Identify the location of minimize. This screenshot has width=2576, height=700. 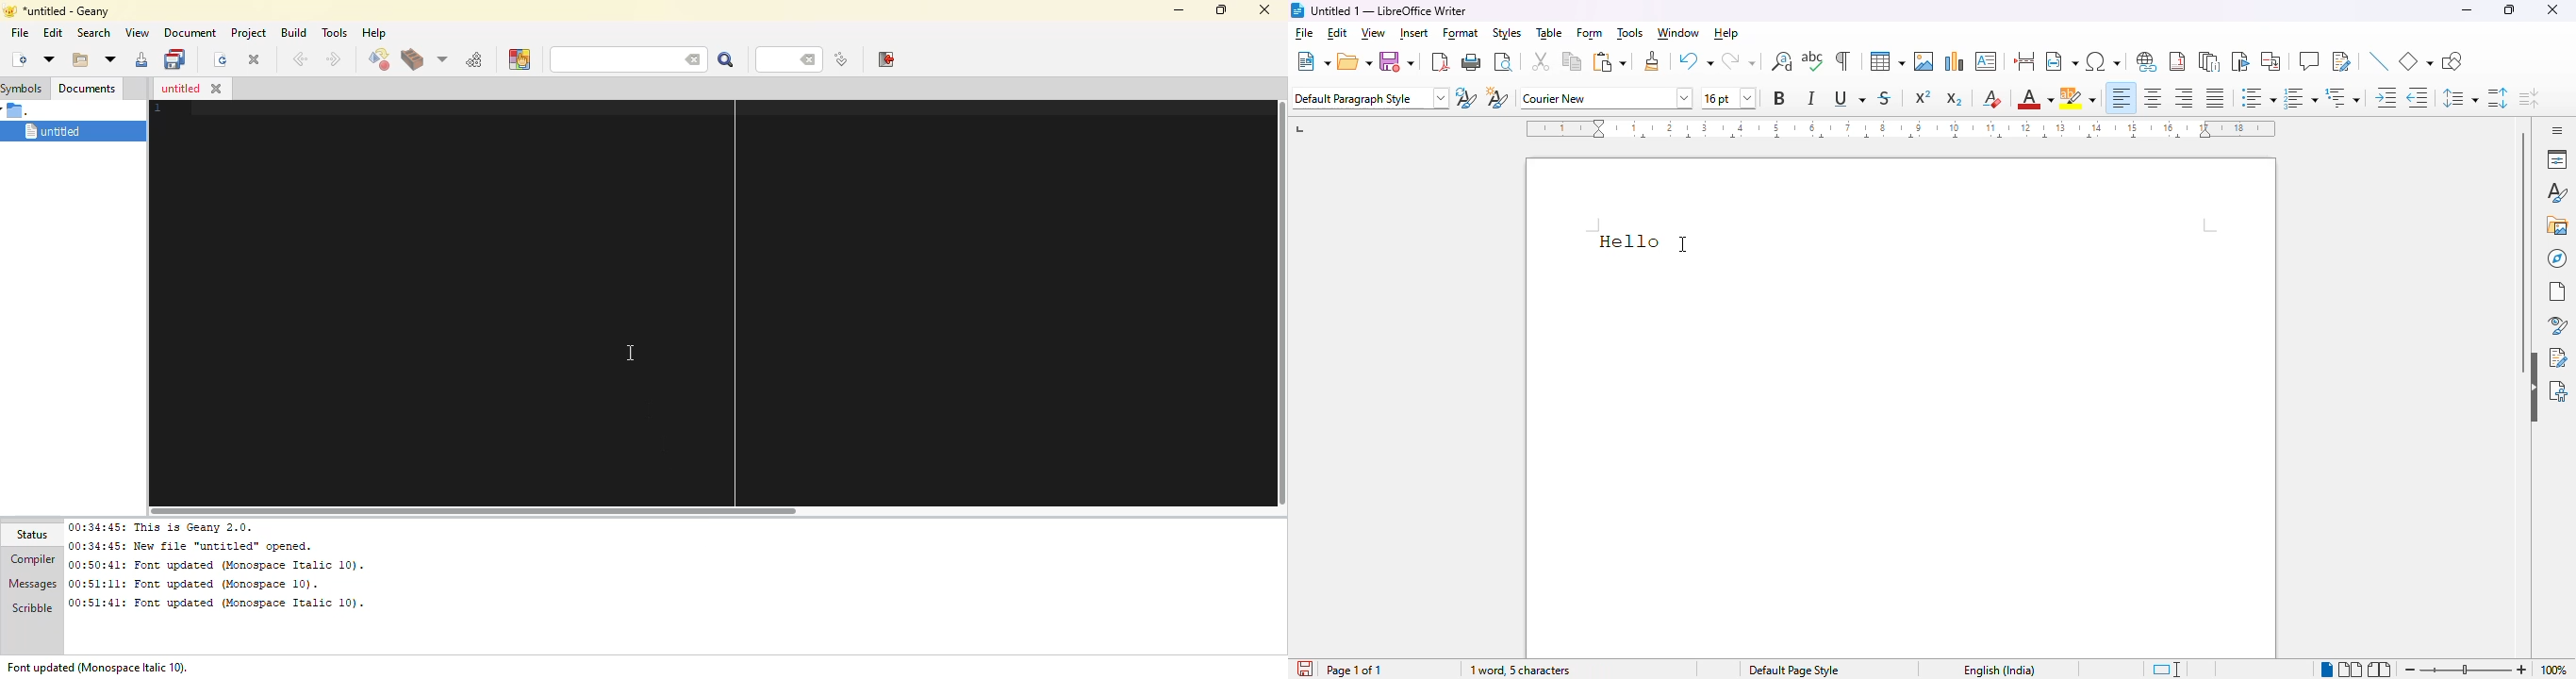
(2468, 10).